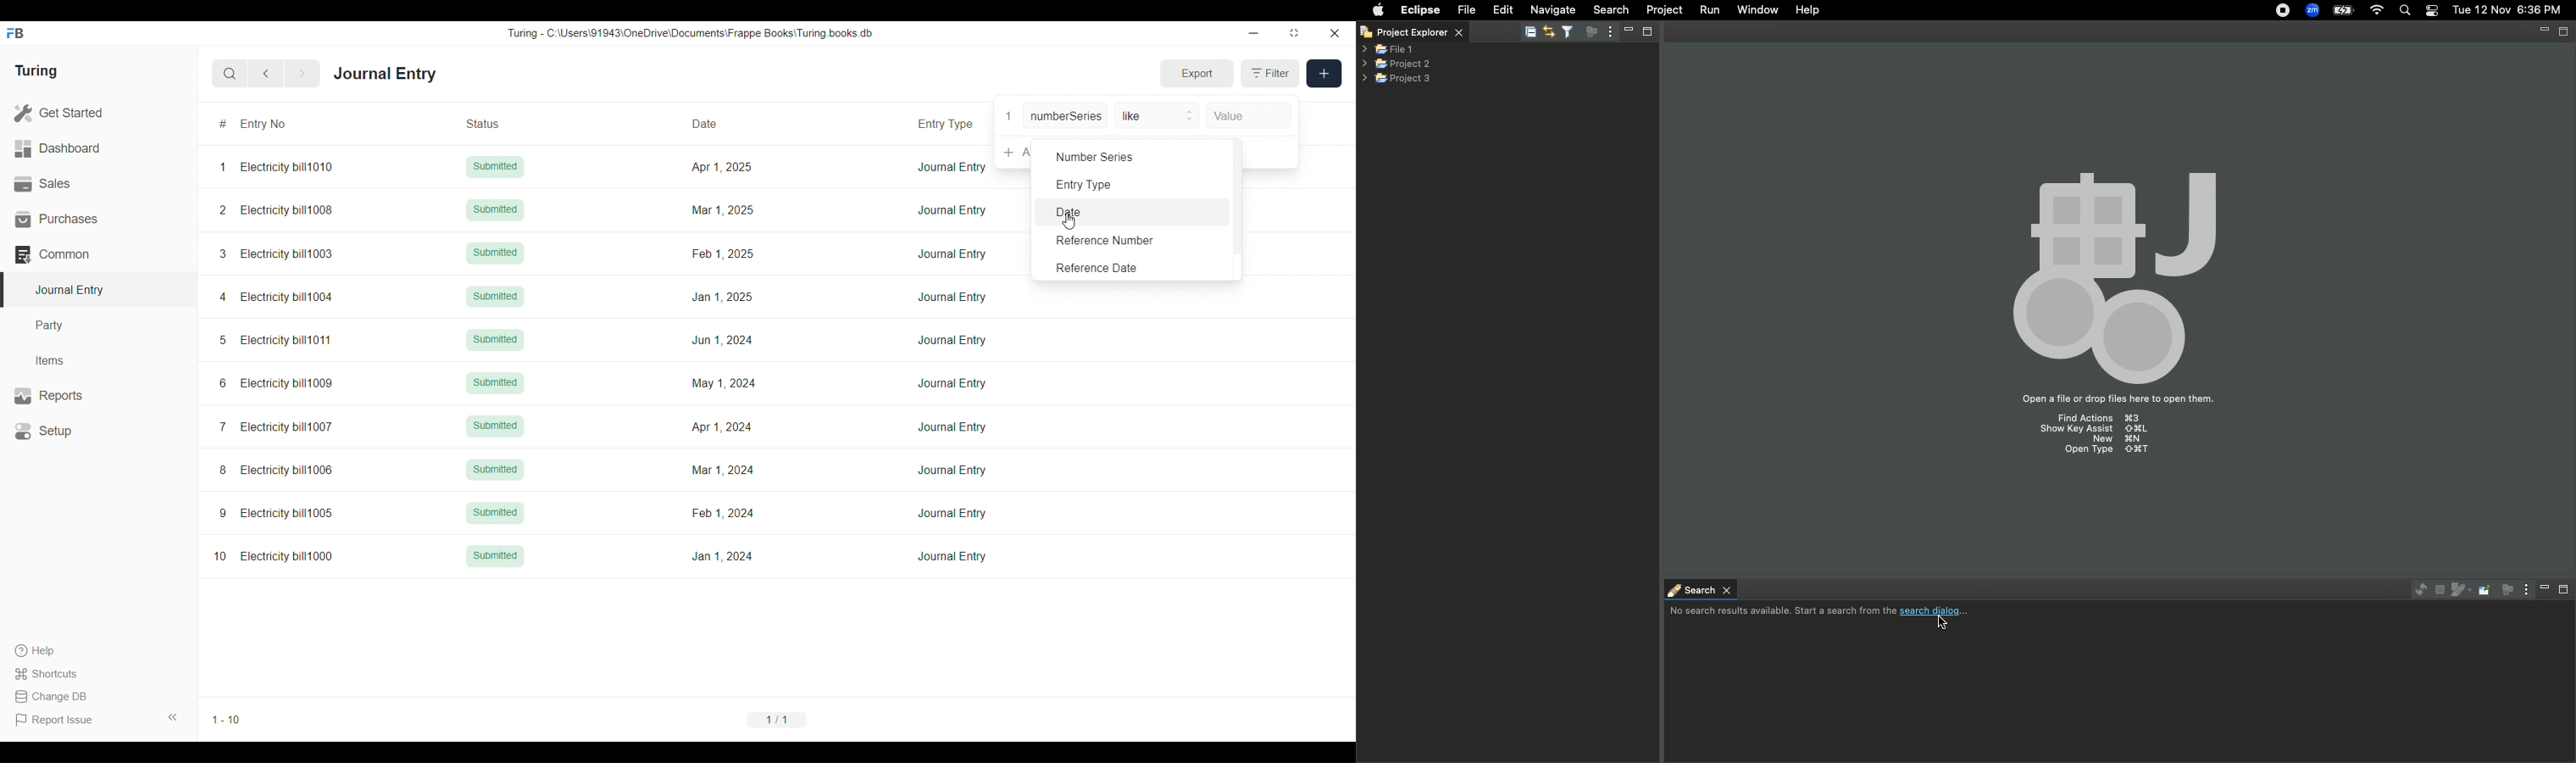 Image resolution: width=2576 pixels, height=784 pixels. Describe the element at coordinates (495, 254) in the screenshot. I see `Submitted` at that location.